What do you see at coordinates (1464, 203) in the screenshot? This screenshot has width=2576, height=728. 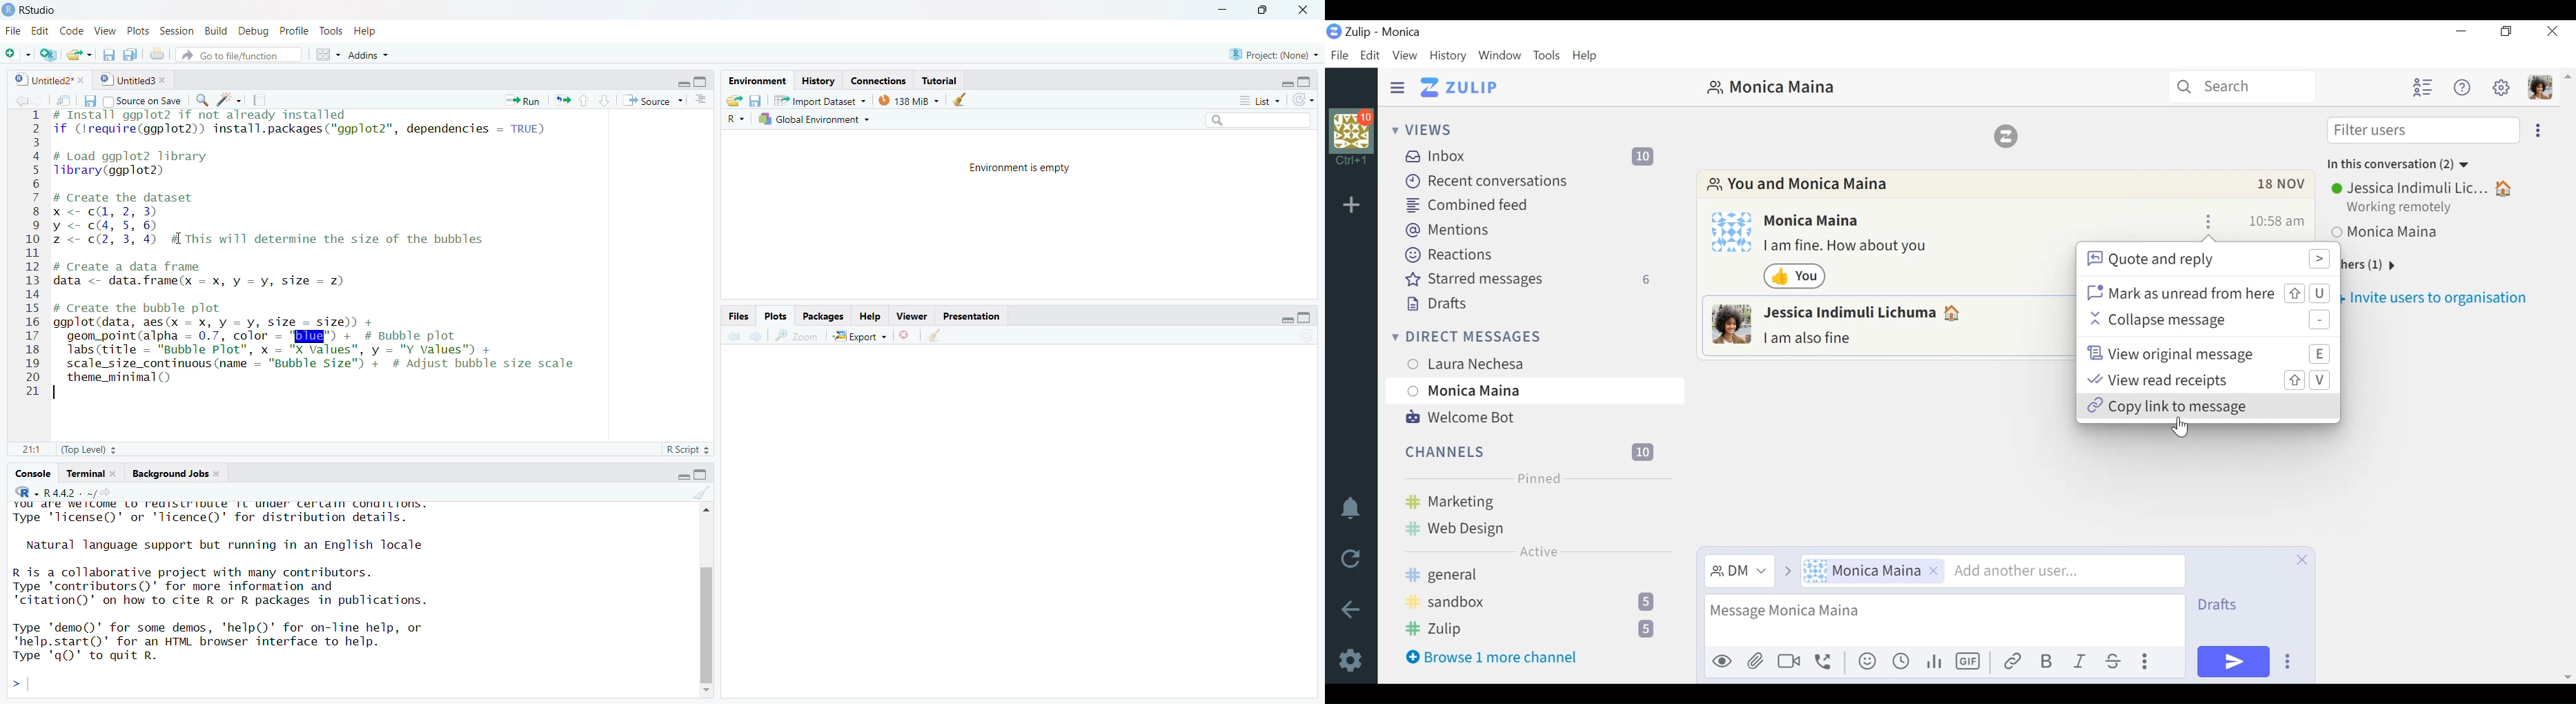 I see `Combined feed` at bounding box center [1464, 203].